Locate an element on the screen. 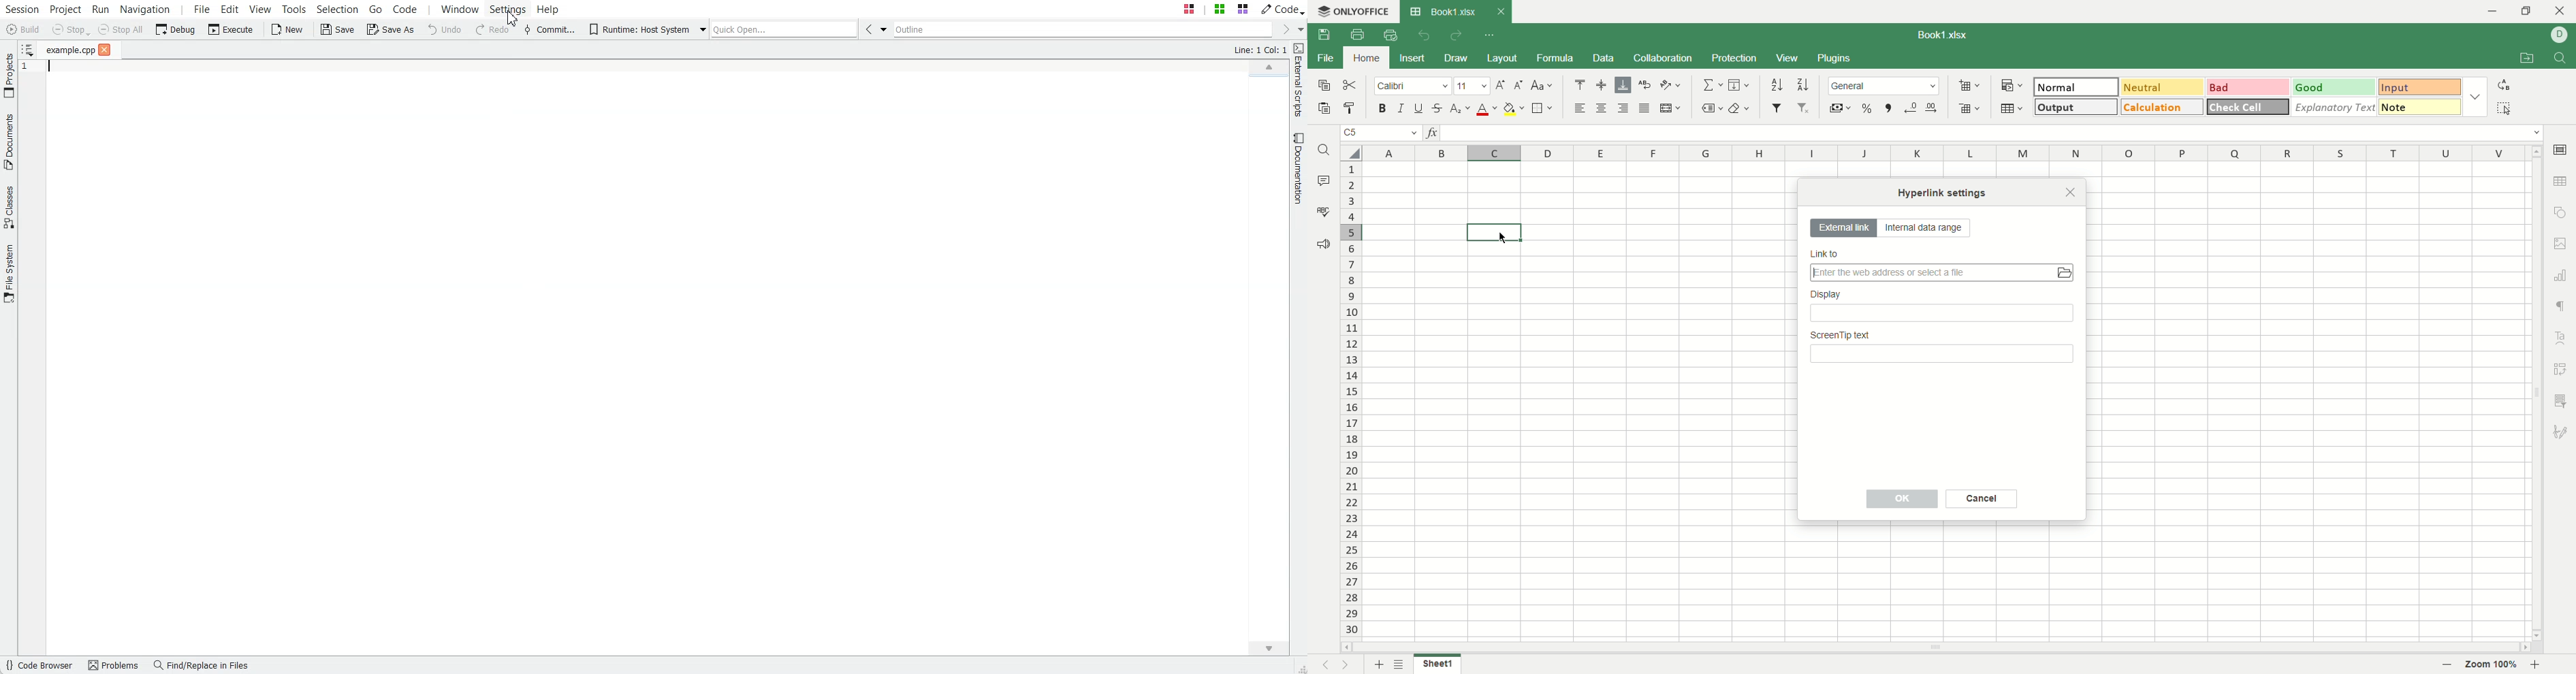  hyperlink settings is located at coordinates (1945, 192).